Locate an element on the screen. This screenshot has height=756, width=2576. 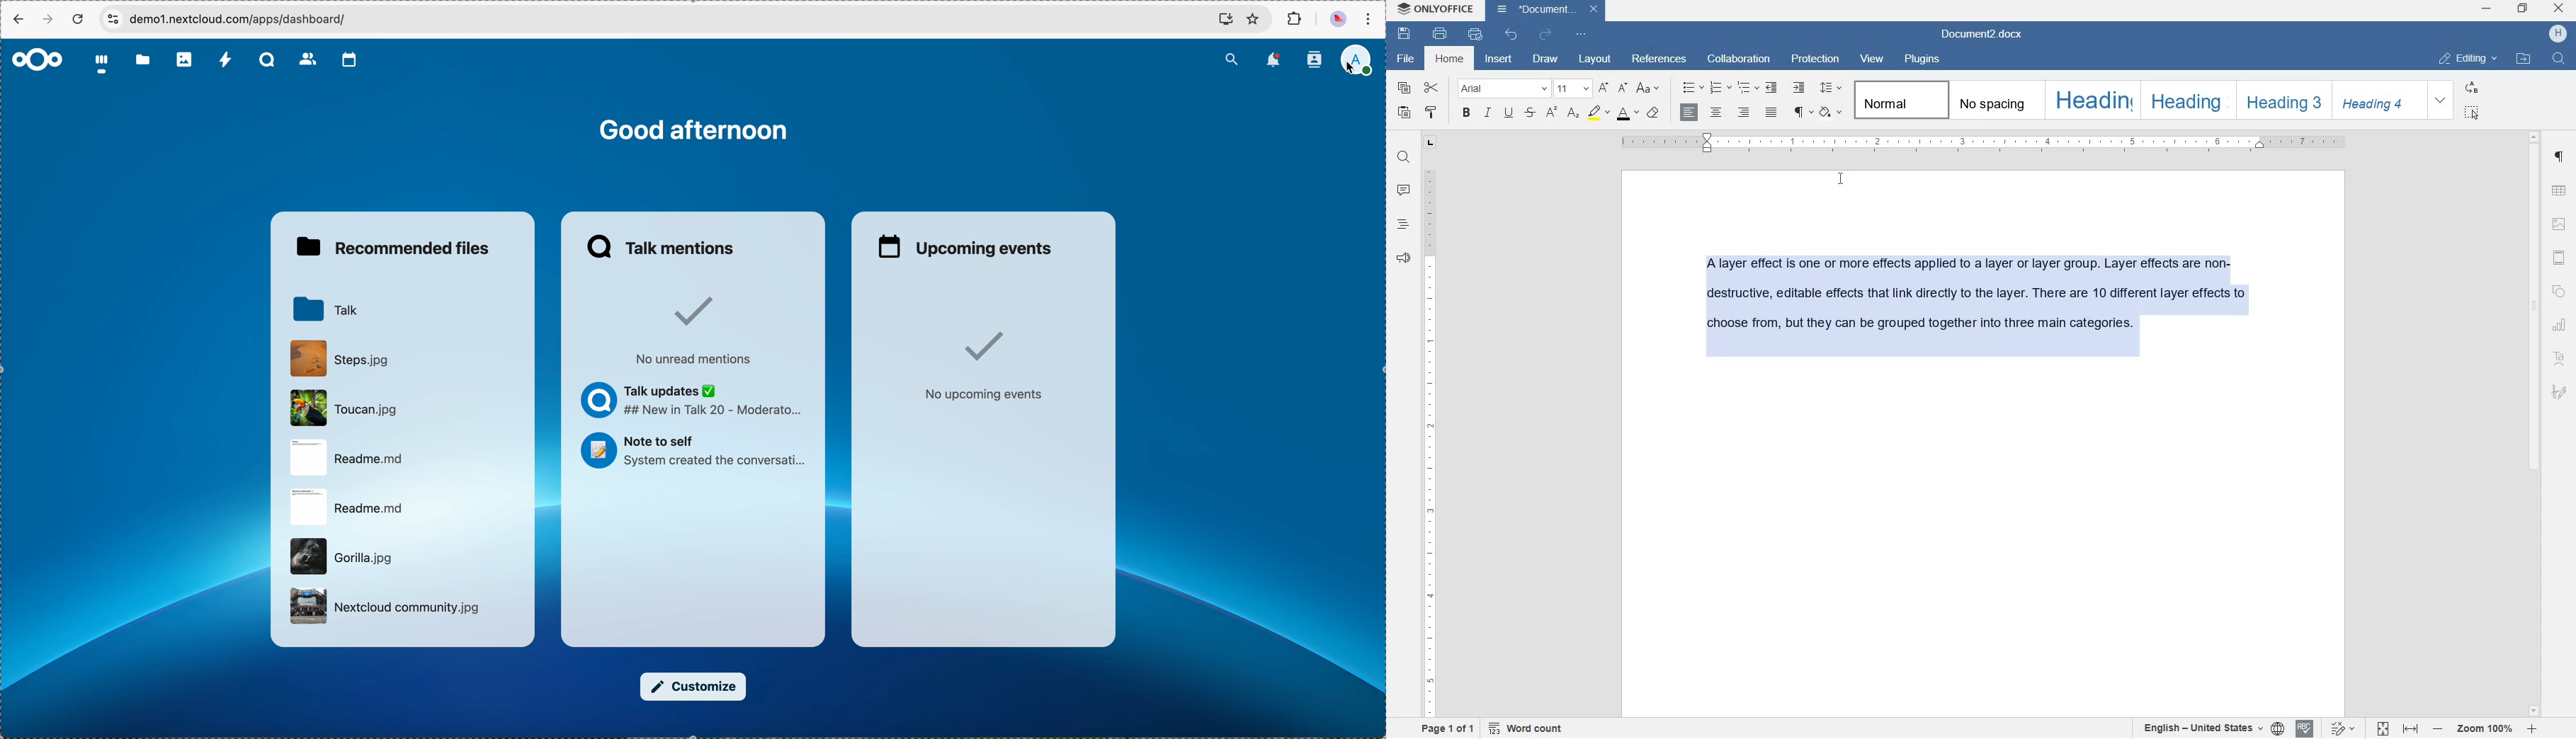
feedback & support is located at coordinates (1402, 258).